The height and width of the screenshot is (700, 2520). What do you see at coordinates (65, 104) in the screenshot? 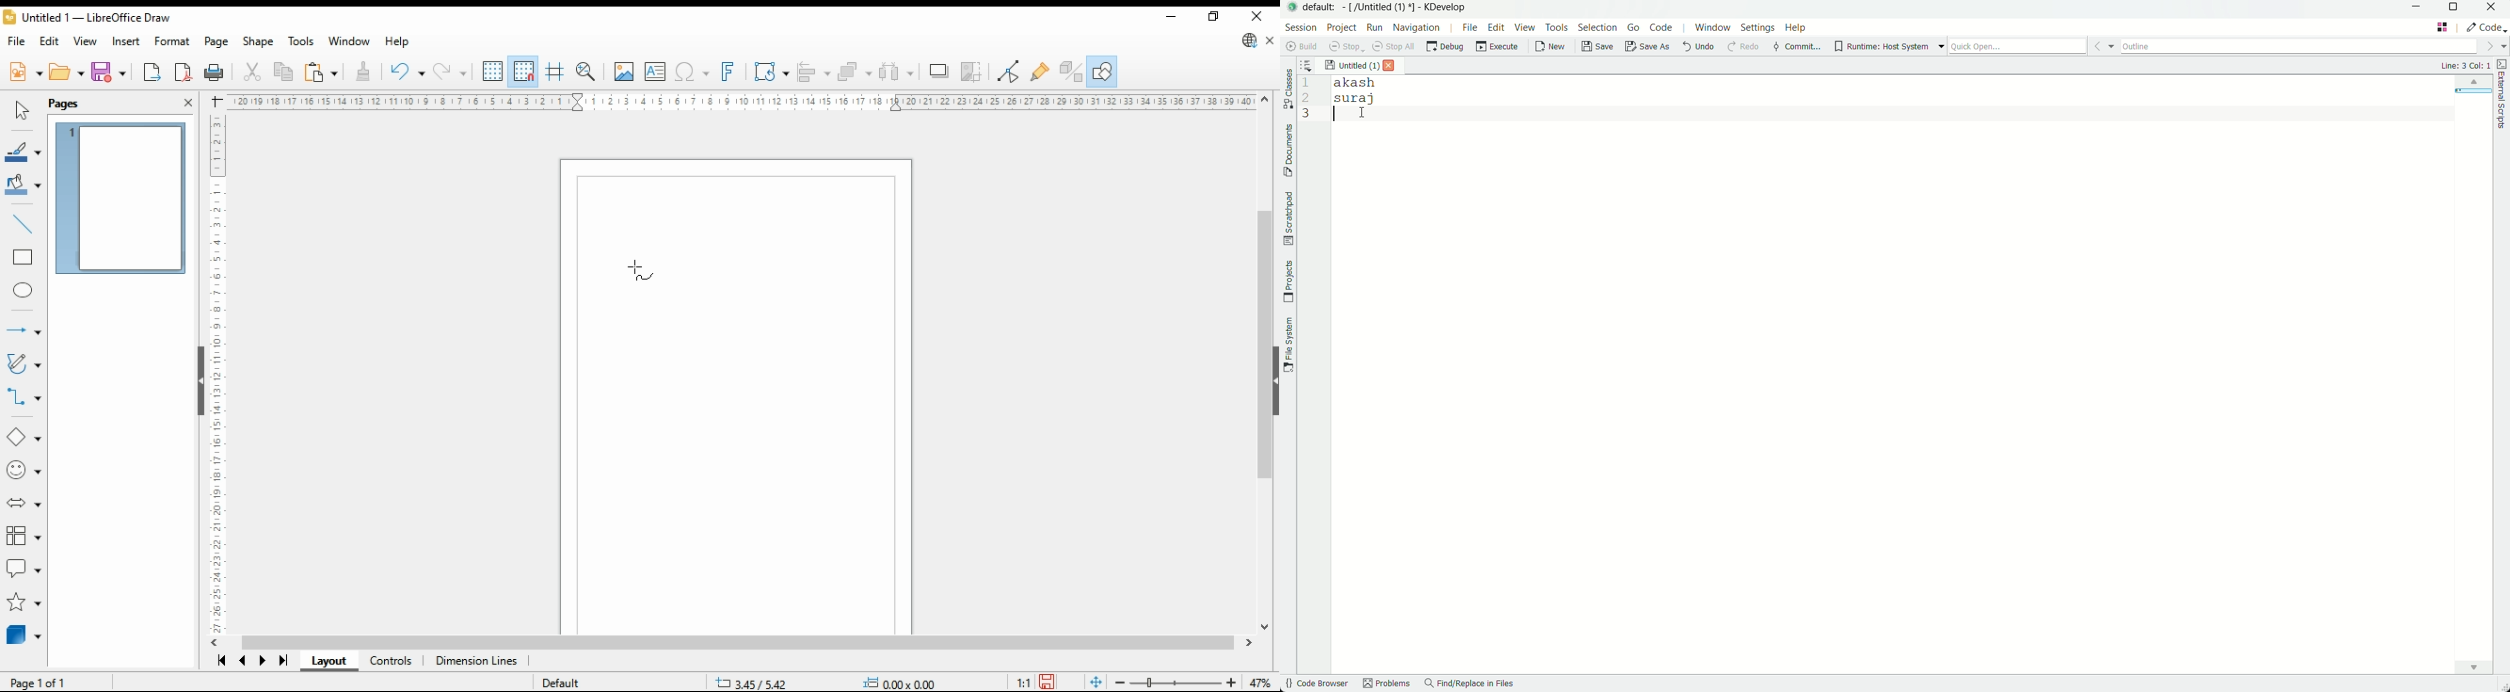
I see `pages` at bounding box center [65, 104].